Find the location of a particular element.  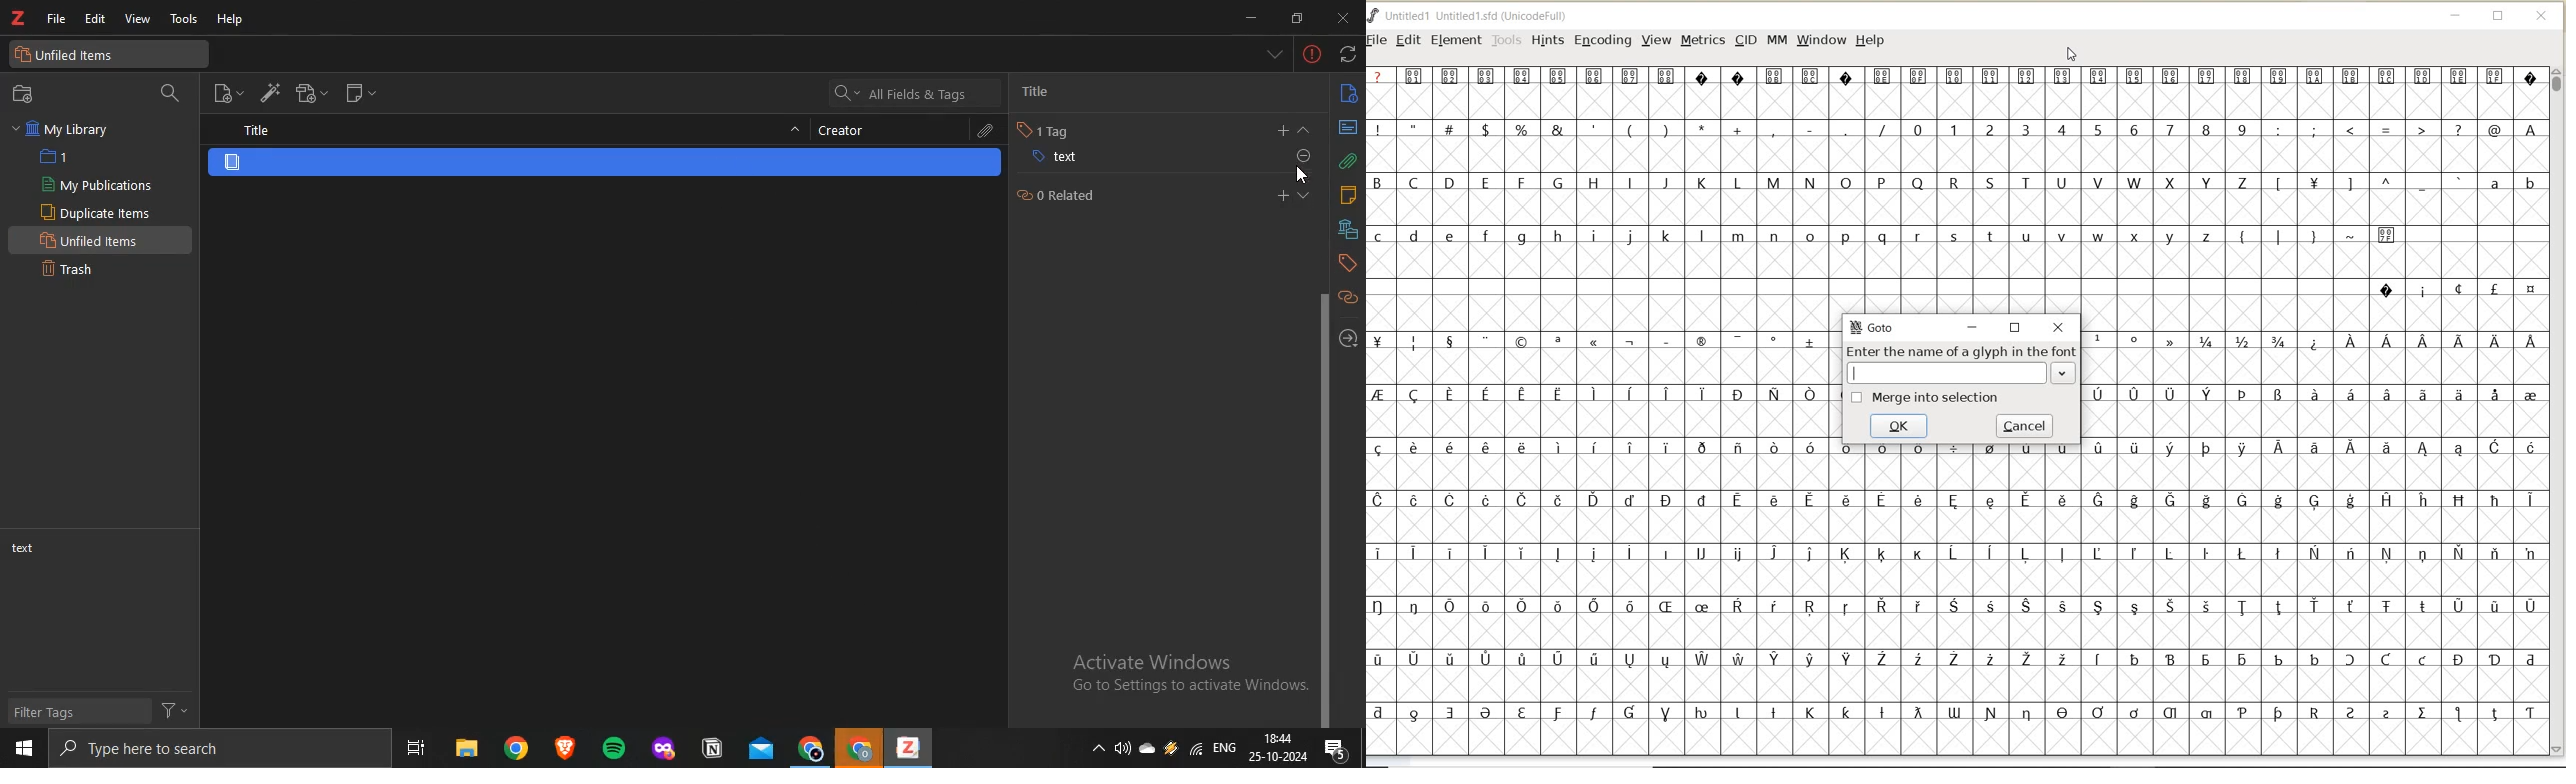

EDIT is located at coordinates (1408, 41).